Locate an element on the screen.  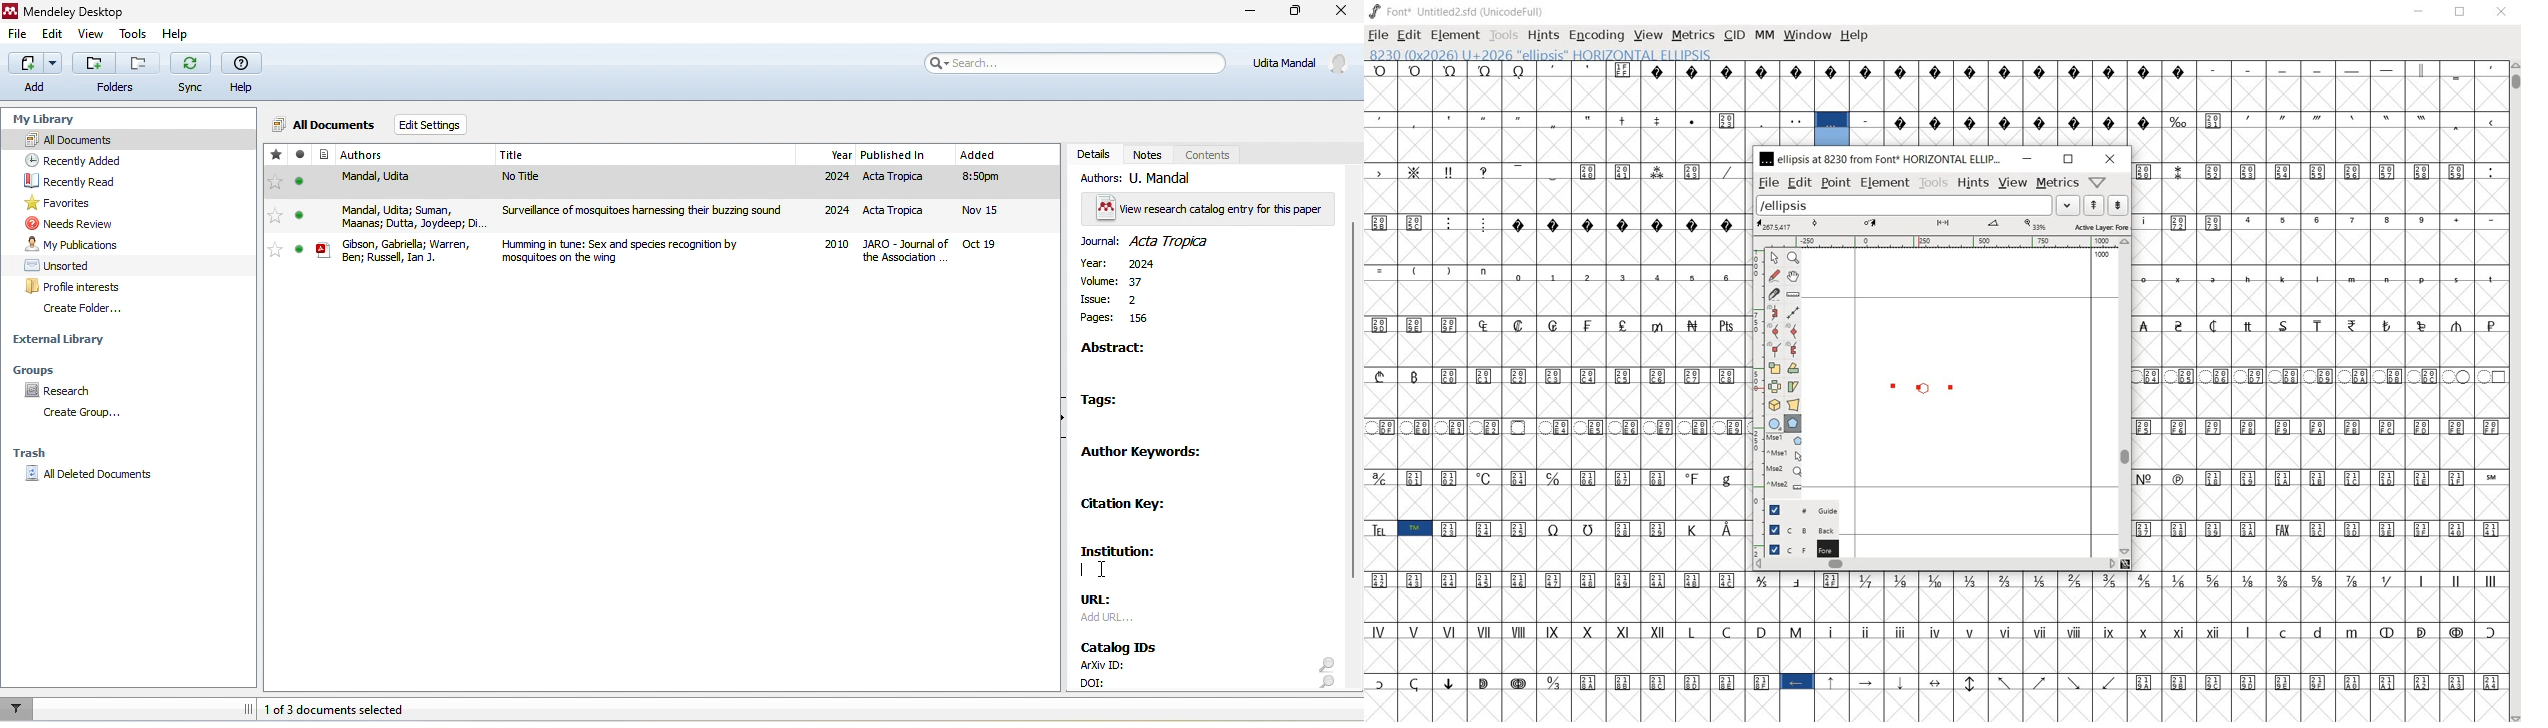
help is located at coordinates (243, 74).